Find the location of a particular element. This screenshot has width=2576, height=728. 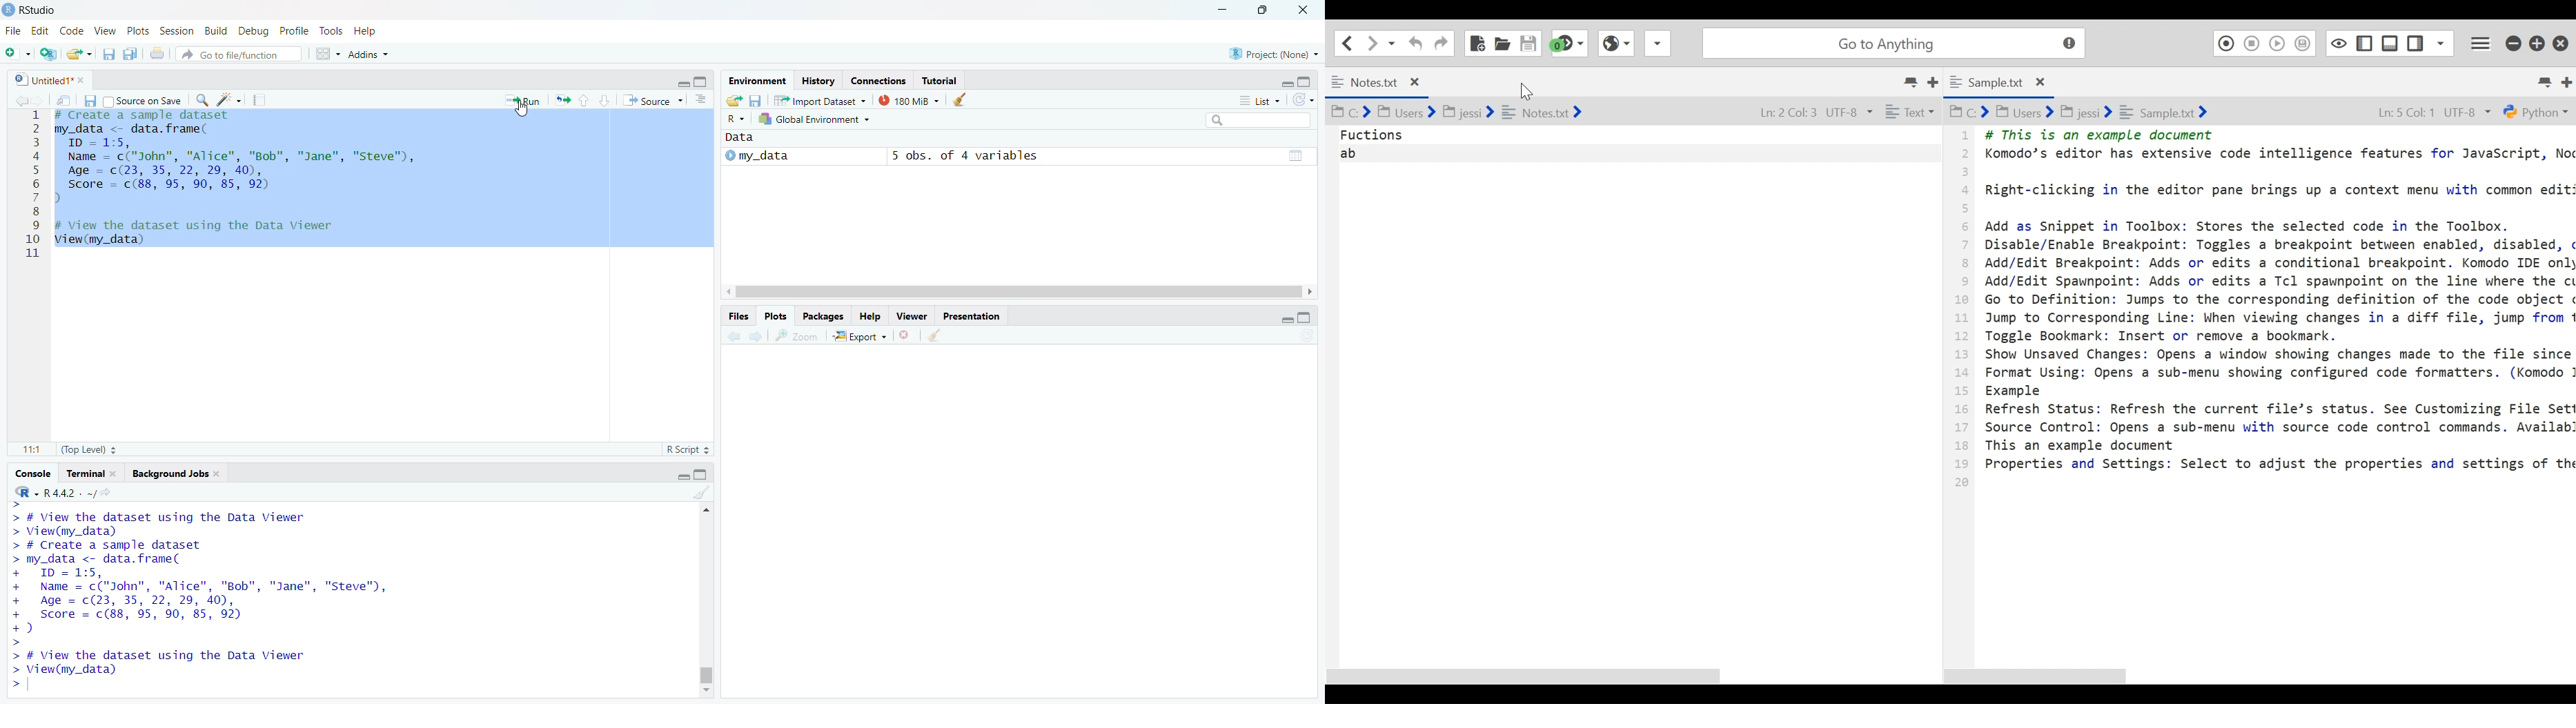

Background Jobs is located at coordinates (179, 475).